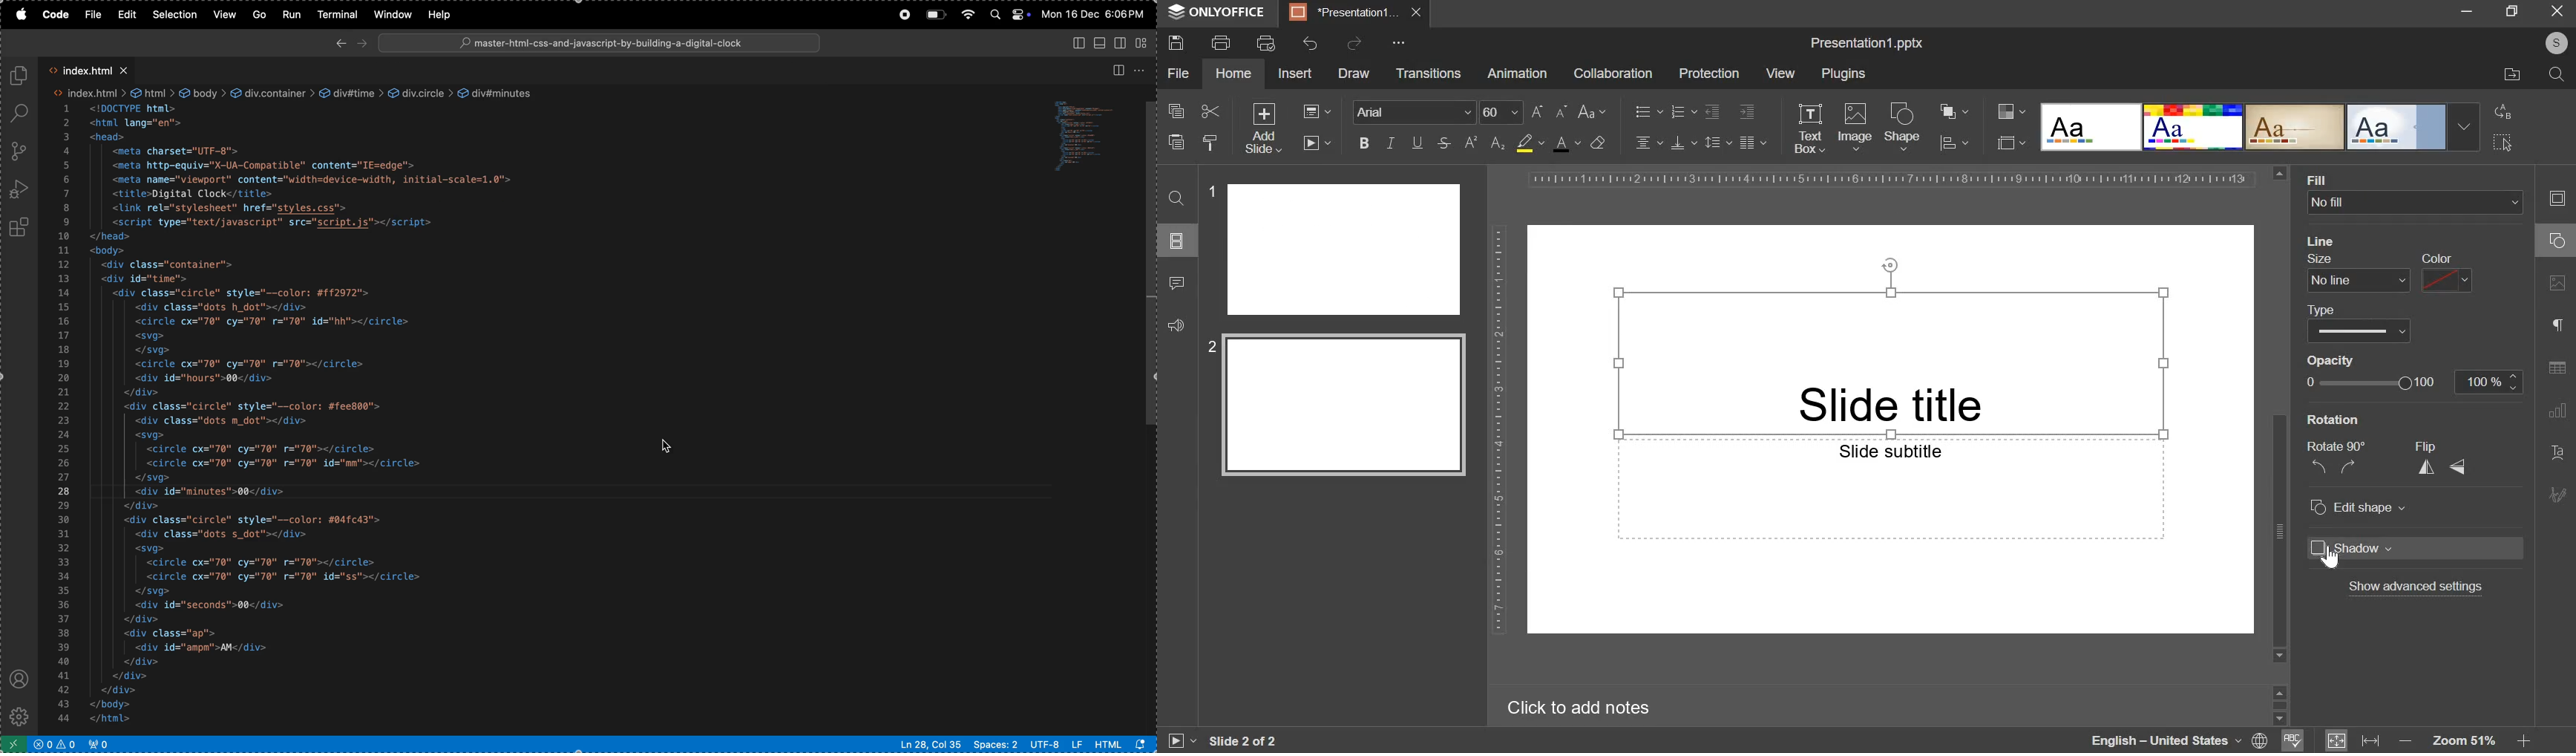  What do you see at coordinates (2560, 453) in the screenshot?
I see `text art settings` at bounding box center [2560, 453].